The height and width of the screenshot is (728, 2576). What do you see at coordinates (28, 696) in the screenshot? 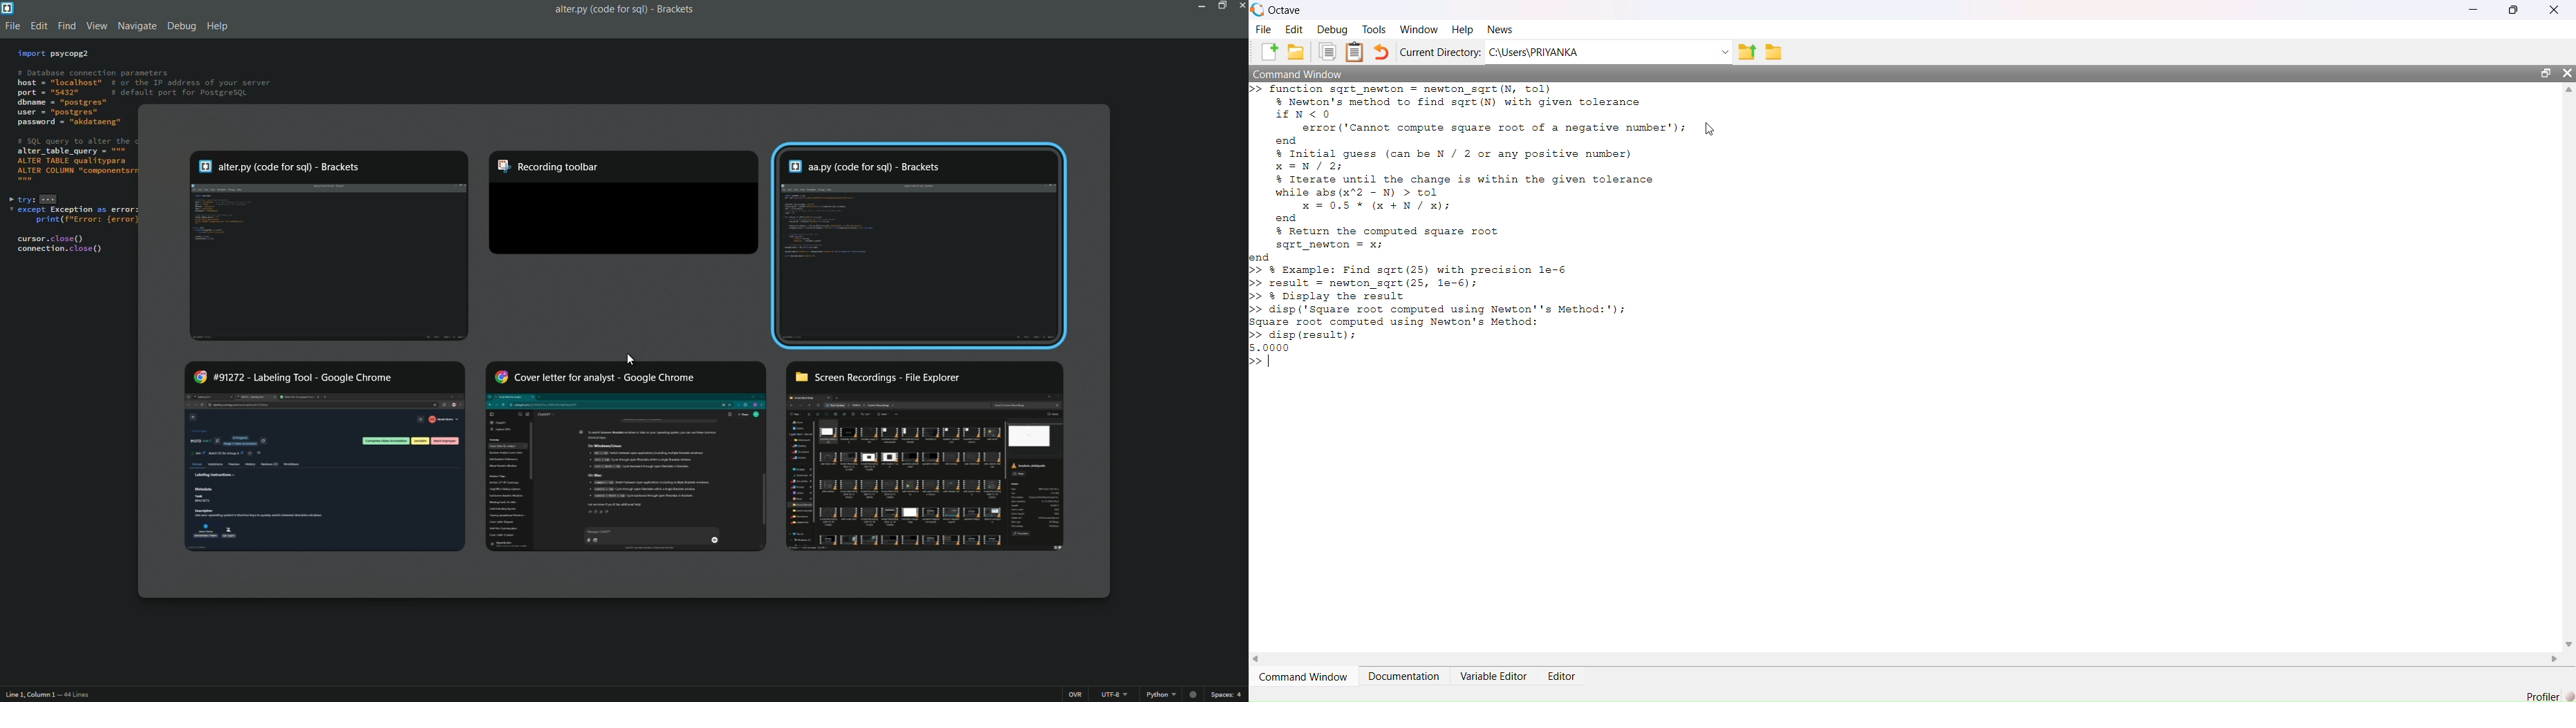
I see `line 1, column 3` at bounding box center [28, 696].